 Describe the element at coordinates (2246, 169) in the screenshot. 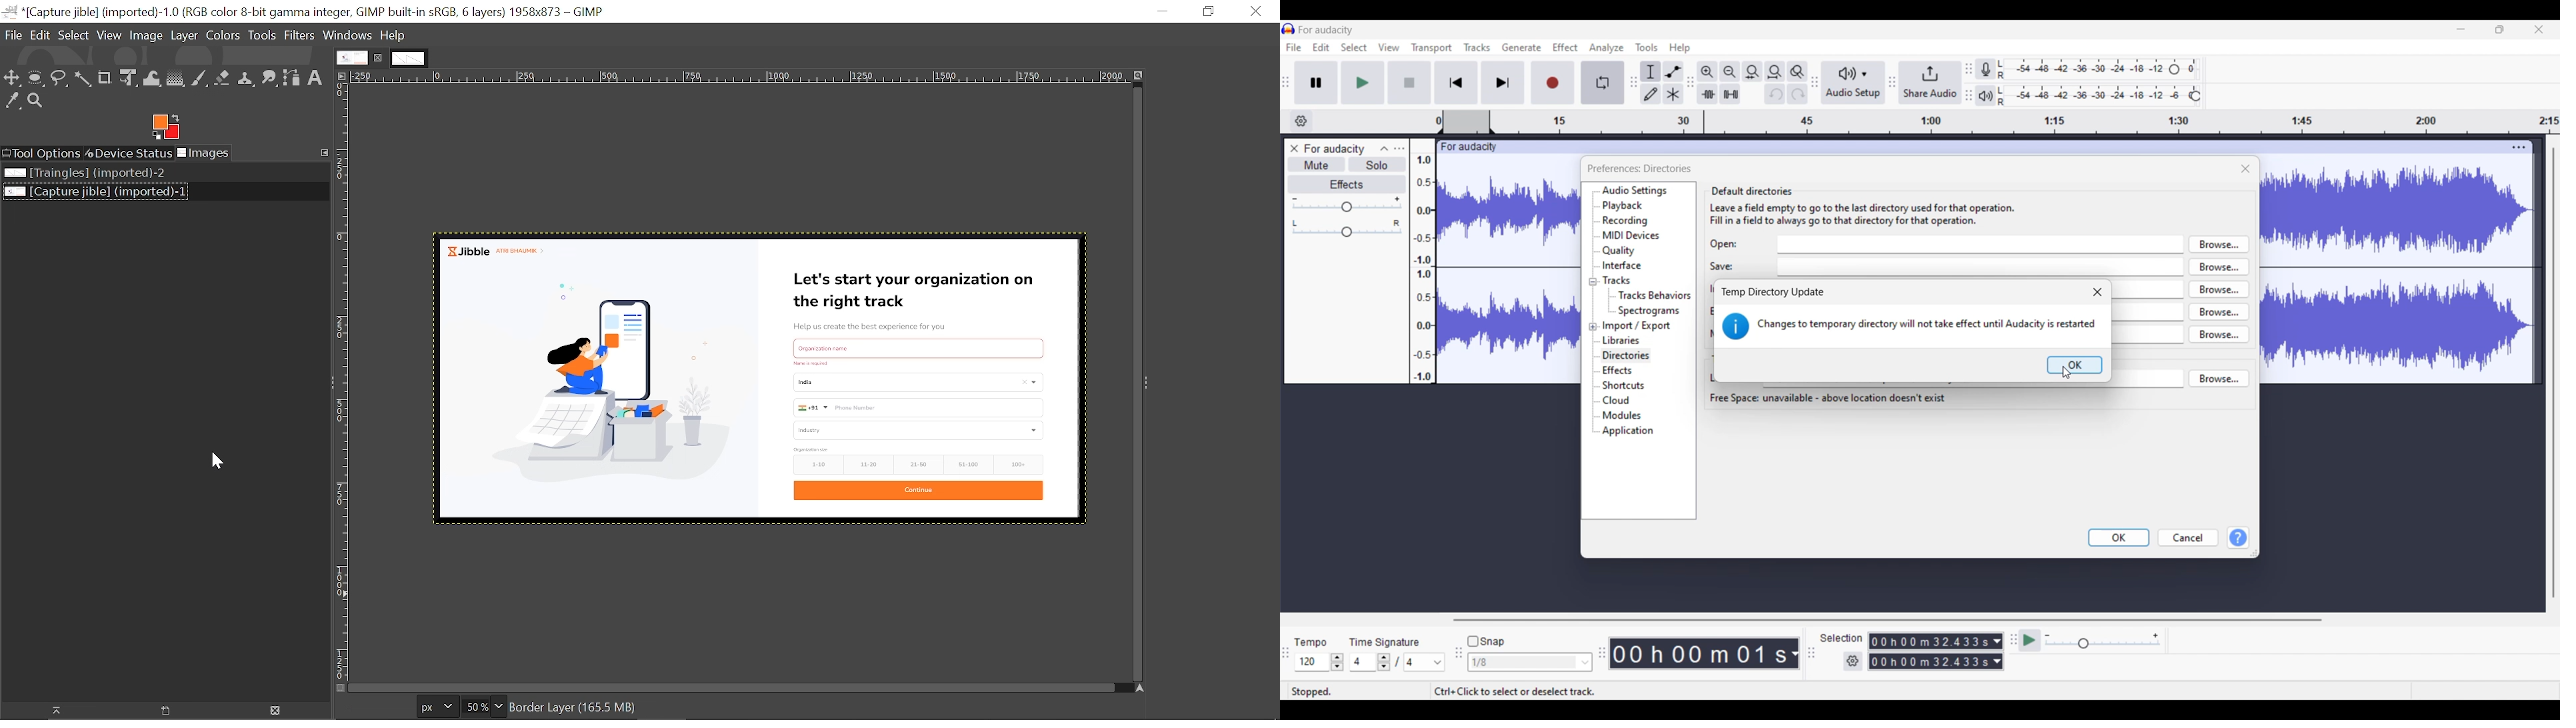

I see `Close` at that location.